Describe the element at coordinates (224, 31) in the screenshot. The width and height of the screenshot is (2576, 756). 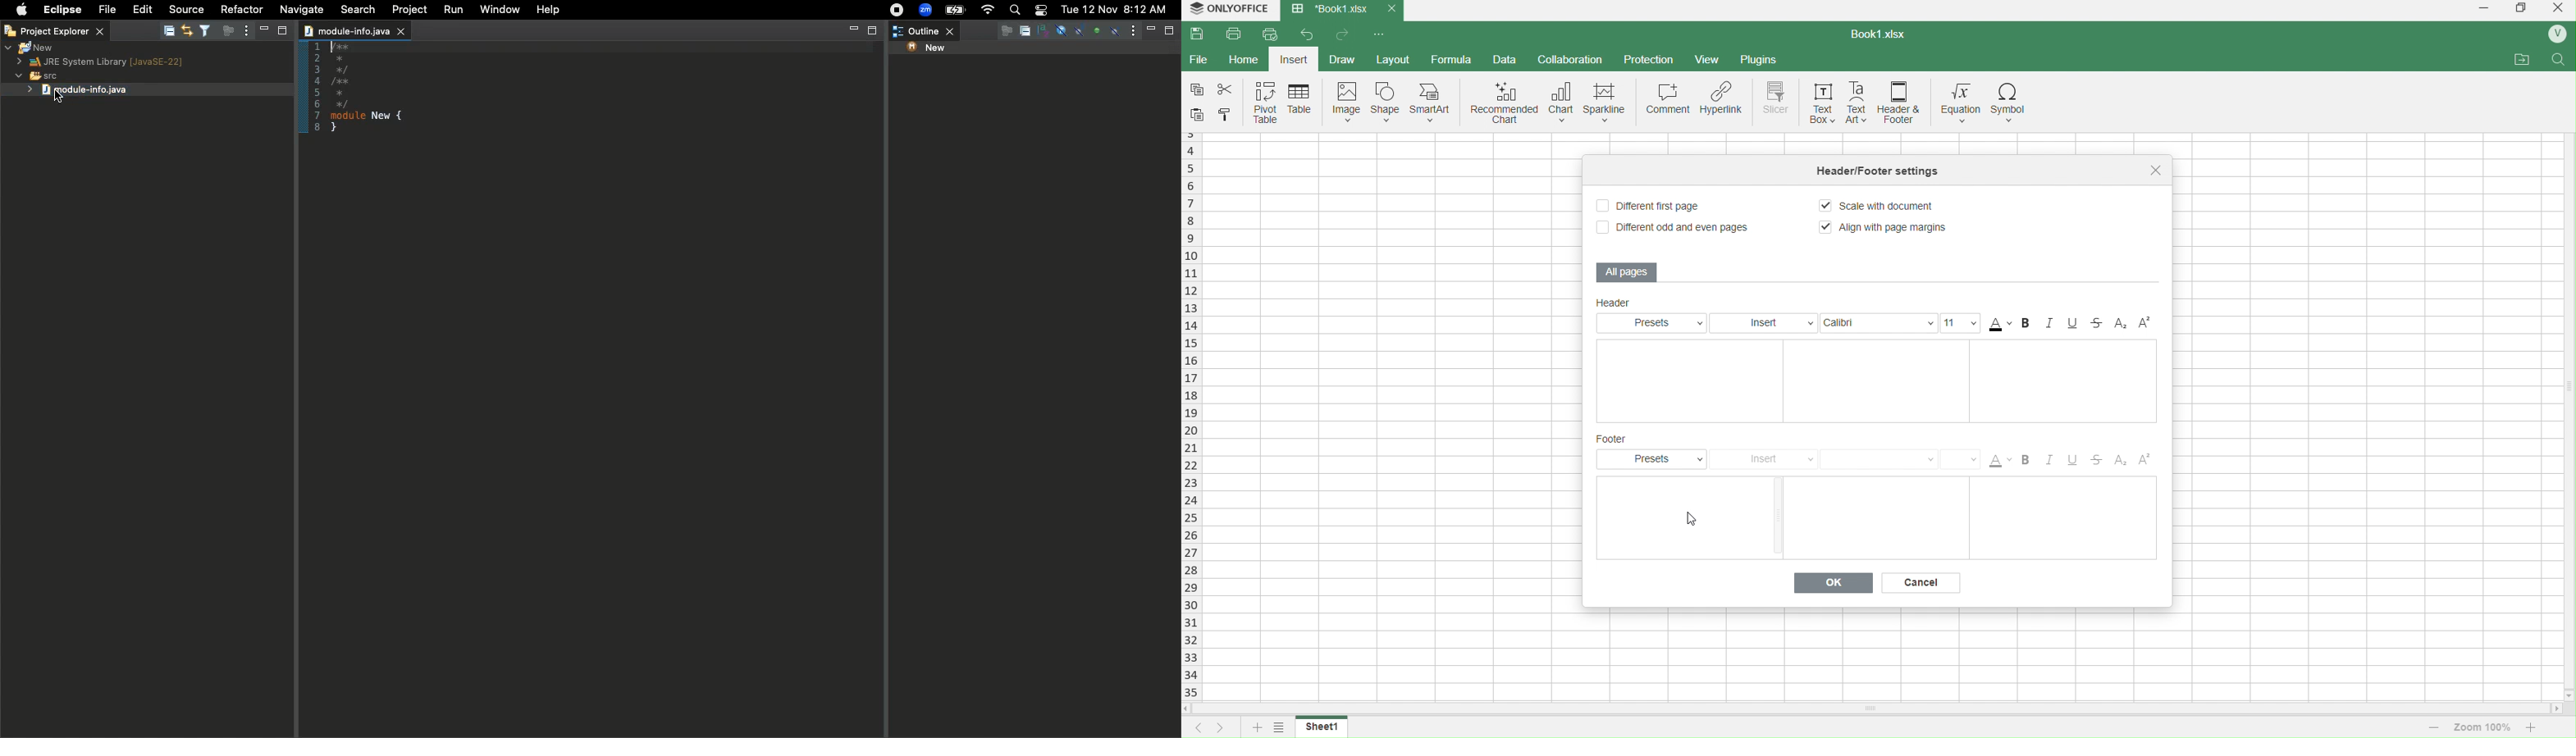
I see `Focus ` at that location.